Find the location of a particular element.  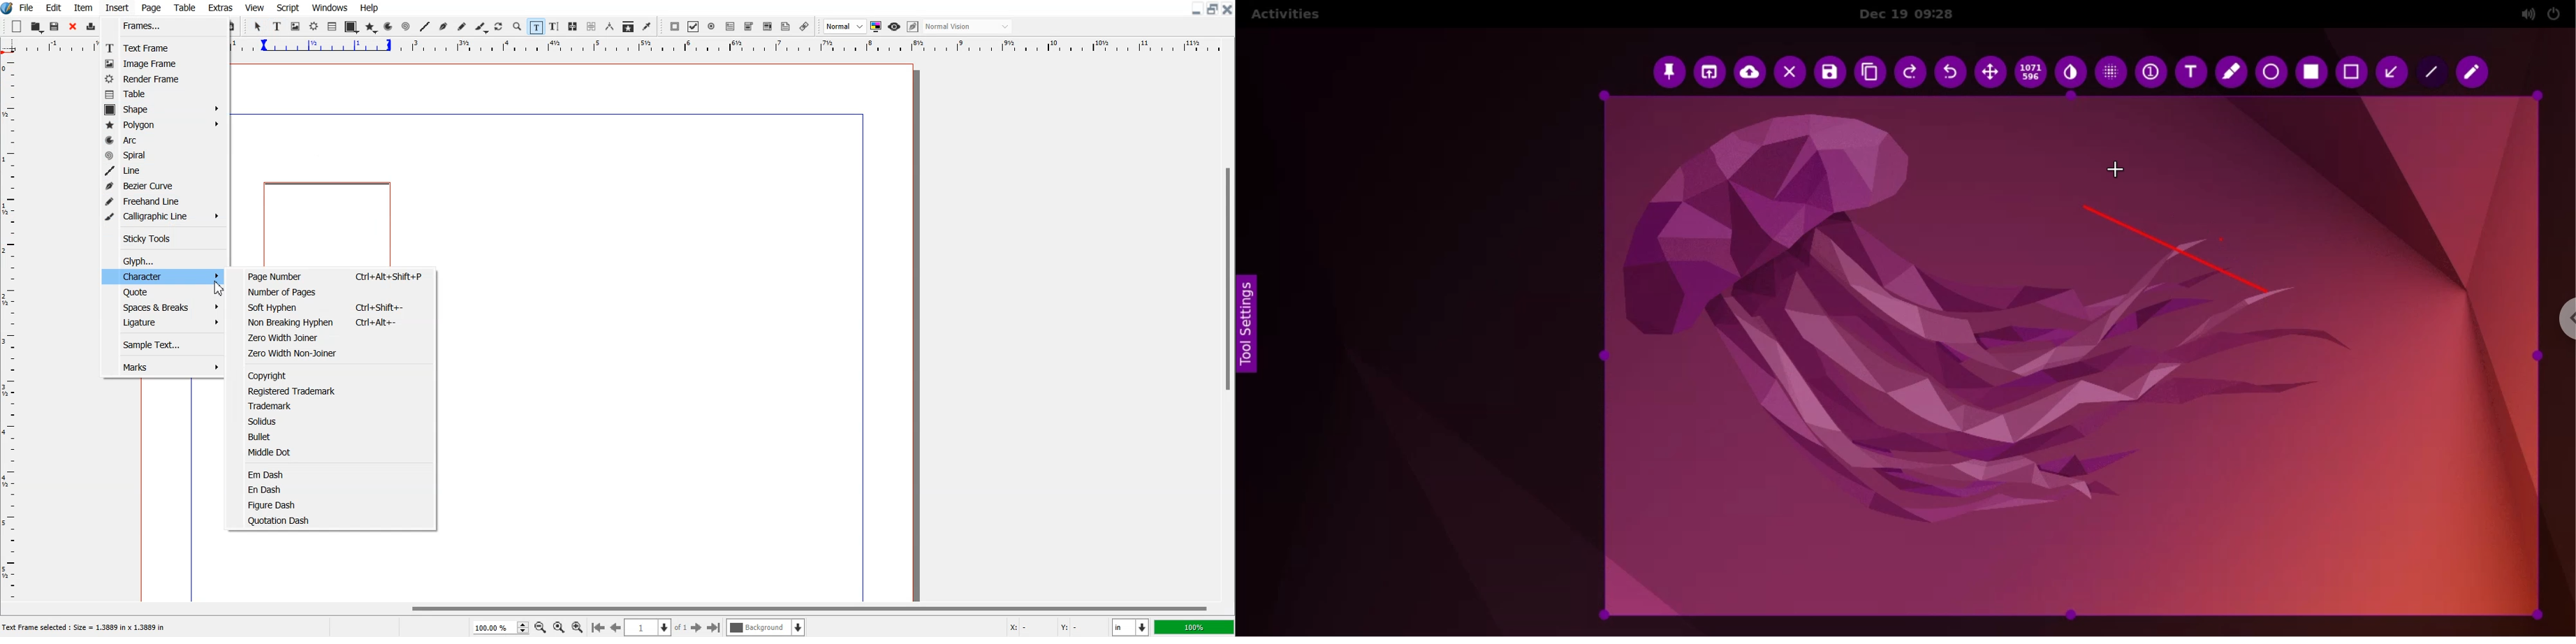

Character is located at coordinates (162, 276).